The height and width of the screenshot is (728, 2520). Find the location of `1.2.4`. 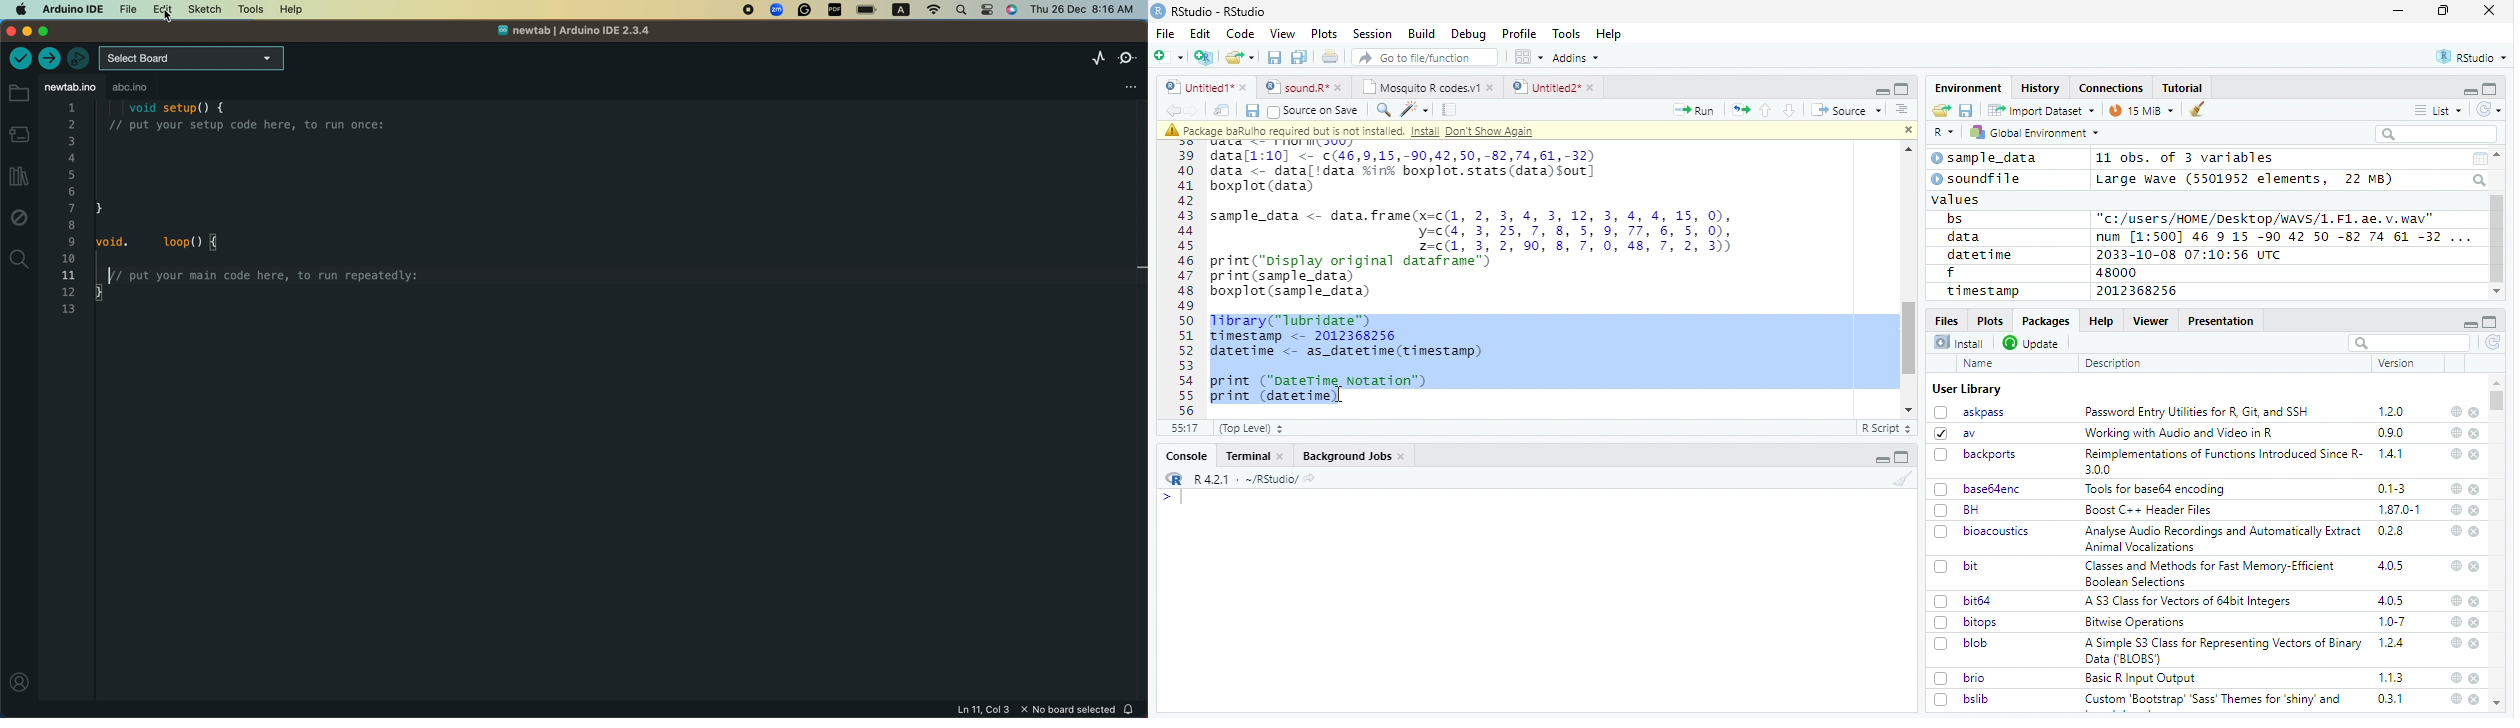

1.2.4 is located at coordinates (2393, 642).